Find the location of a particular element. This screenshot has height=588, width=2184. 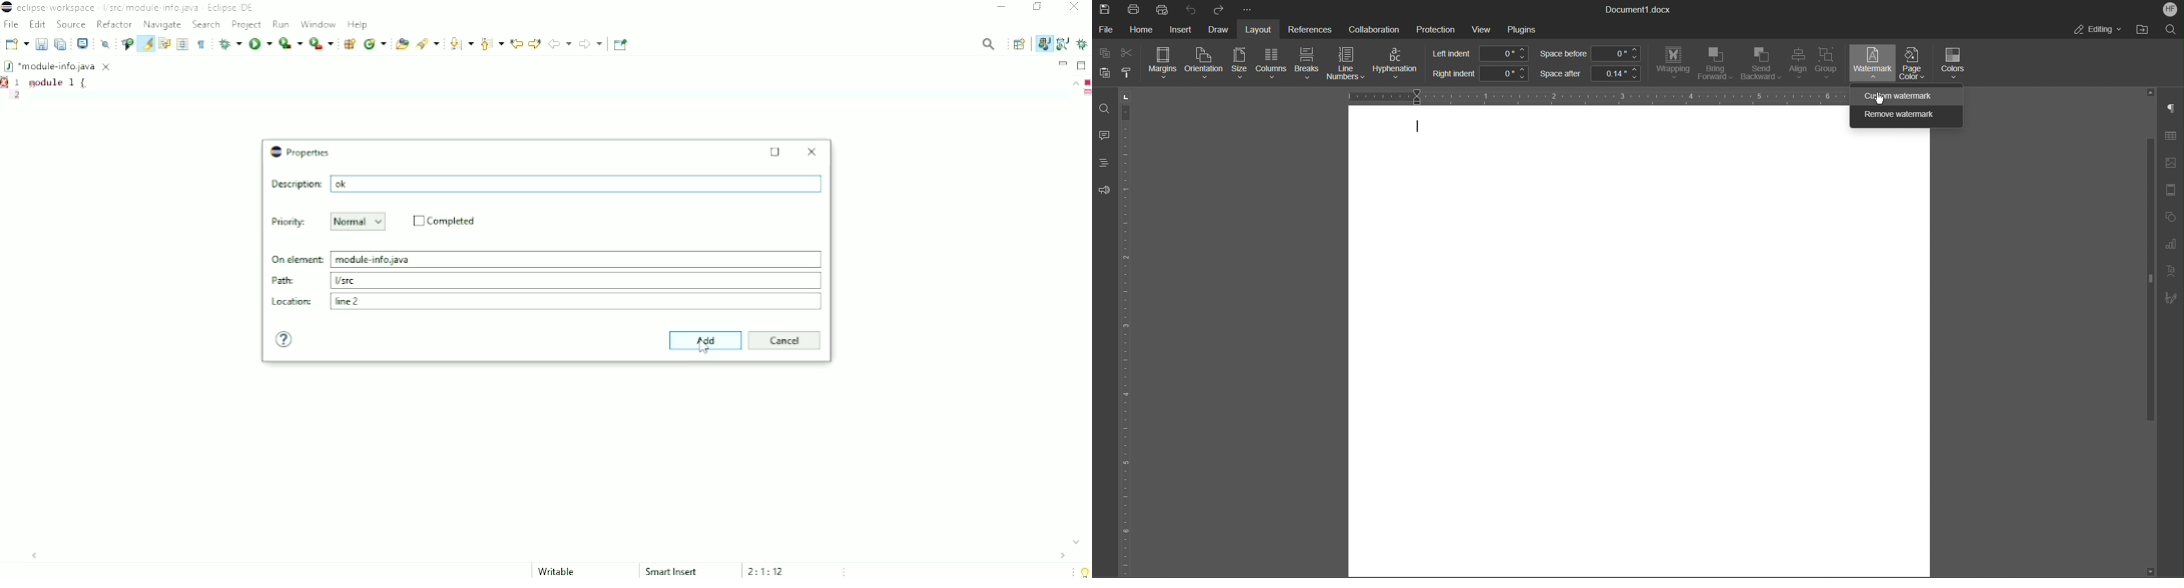

Colors is located at coordinates (1954, 64).